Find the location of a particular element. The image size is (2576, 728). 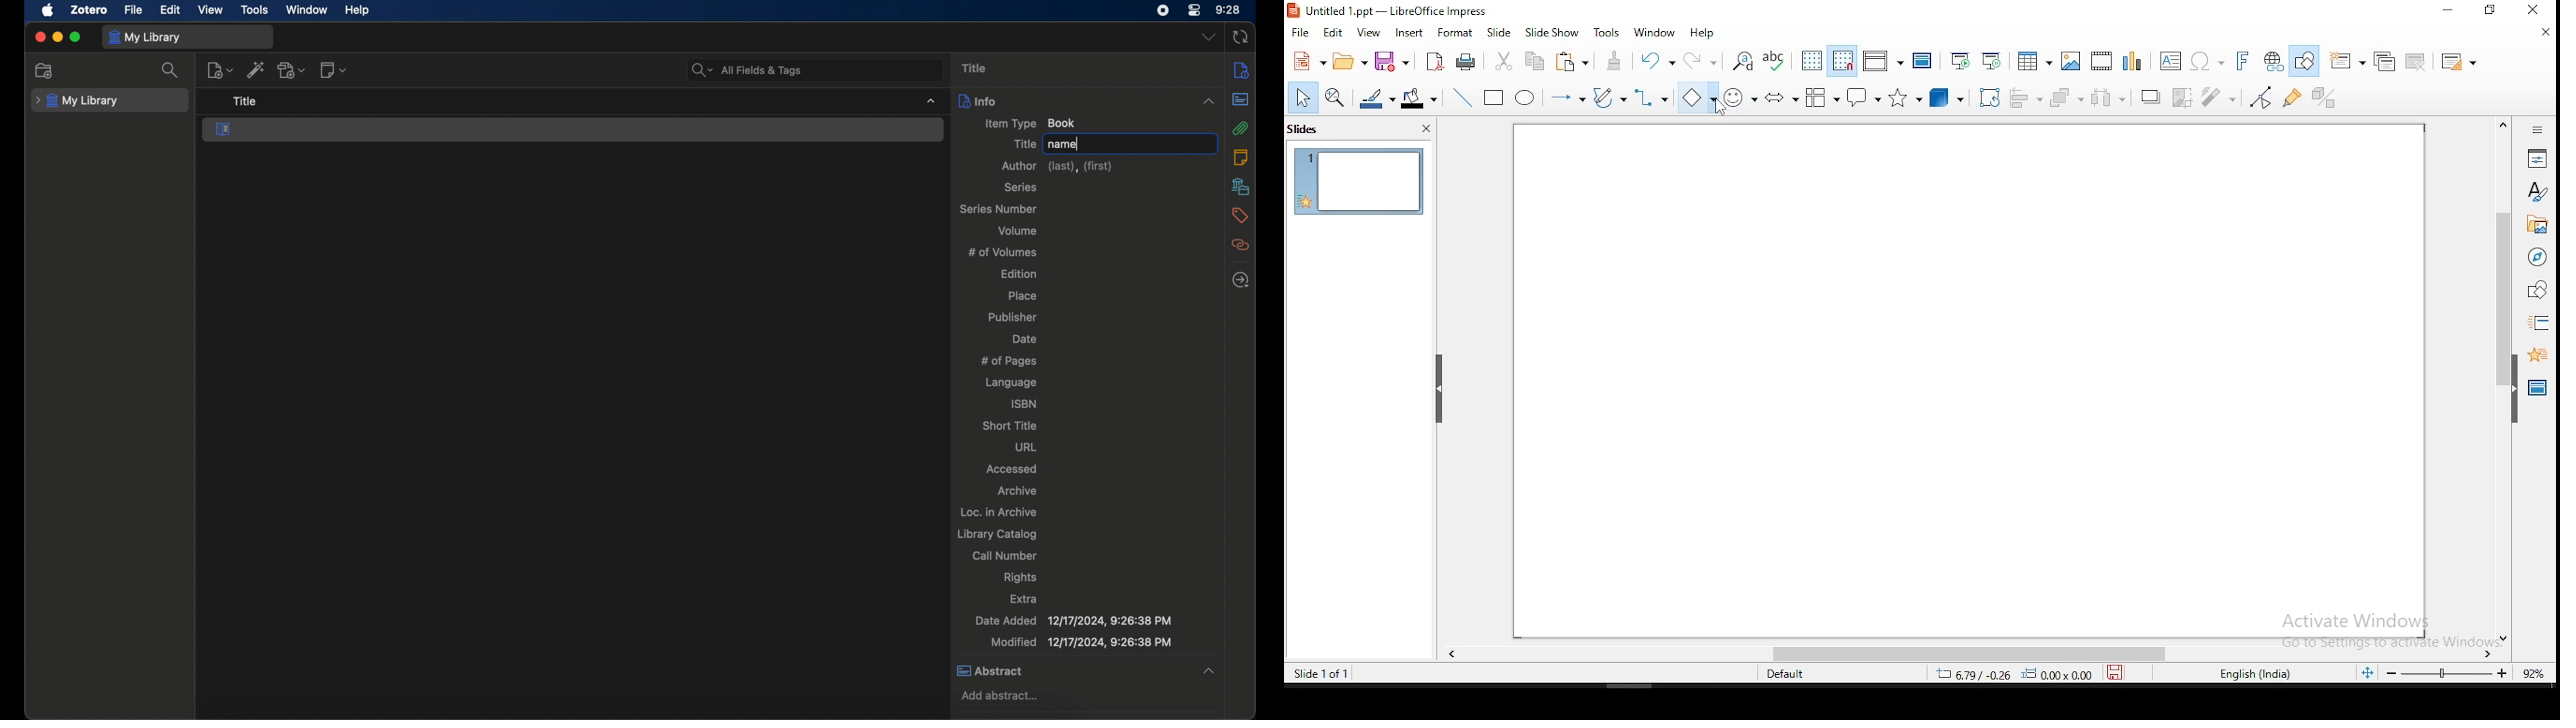

format is located at coordinates (1455, 31).